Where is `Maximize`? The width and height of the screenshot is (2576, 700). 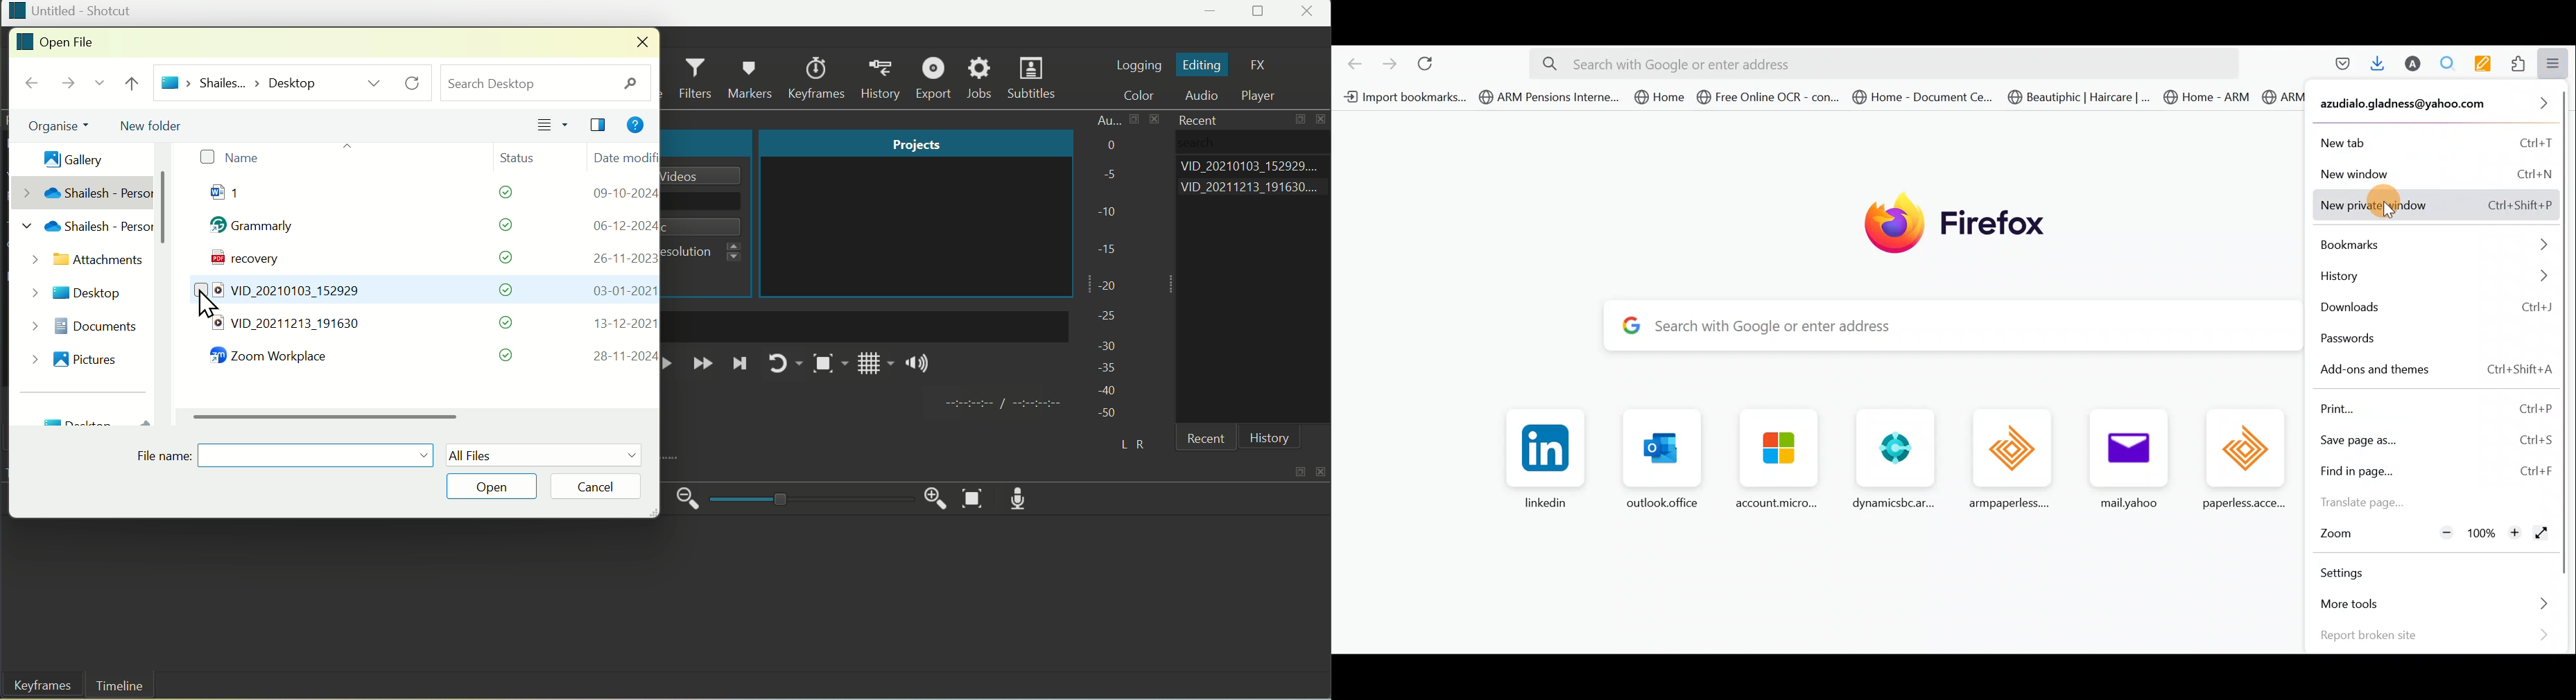
Maximize is located at coordinates (1260, 13).